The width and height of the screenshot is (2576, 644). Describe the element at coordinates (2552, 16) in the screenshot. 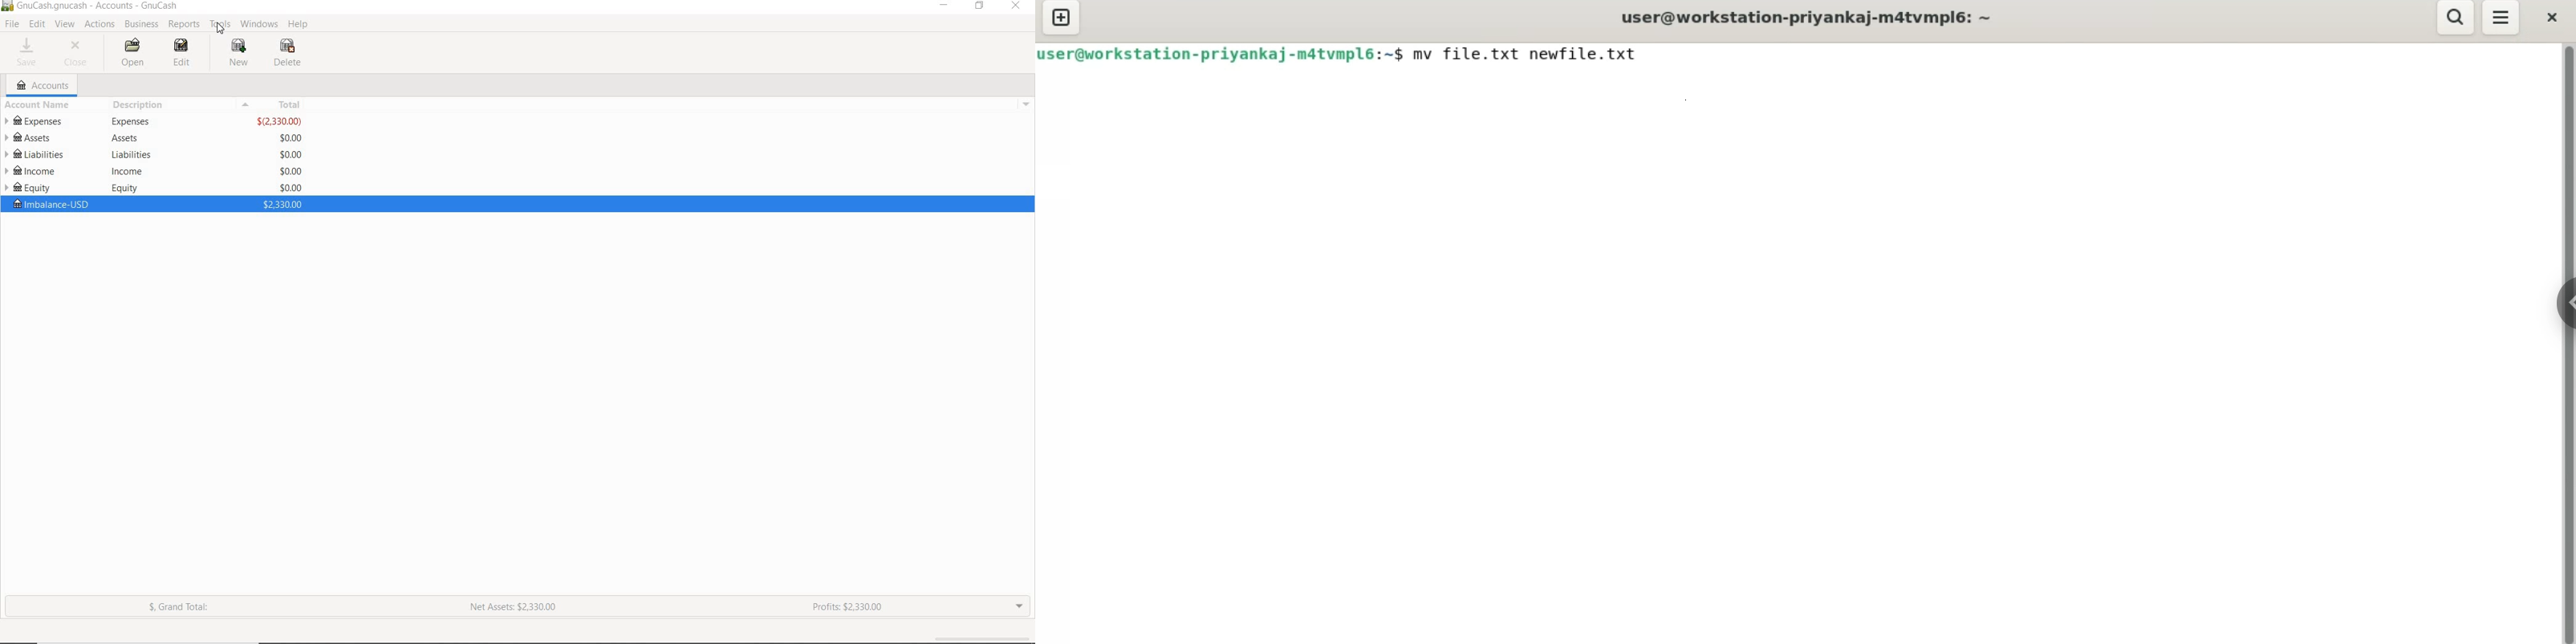

I see `close` at that location.